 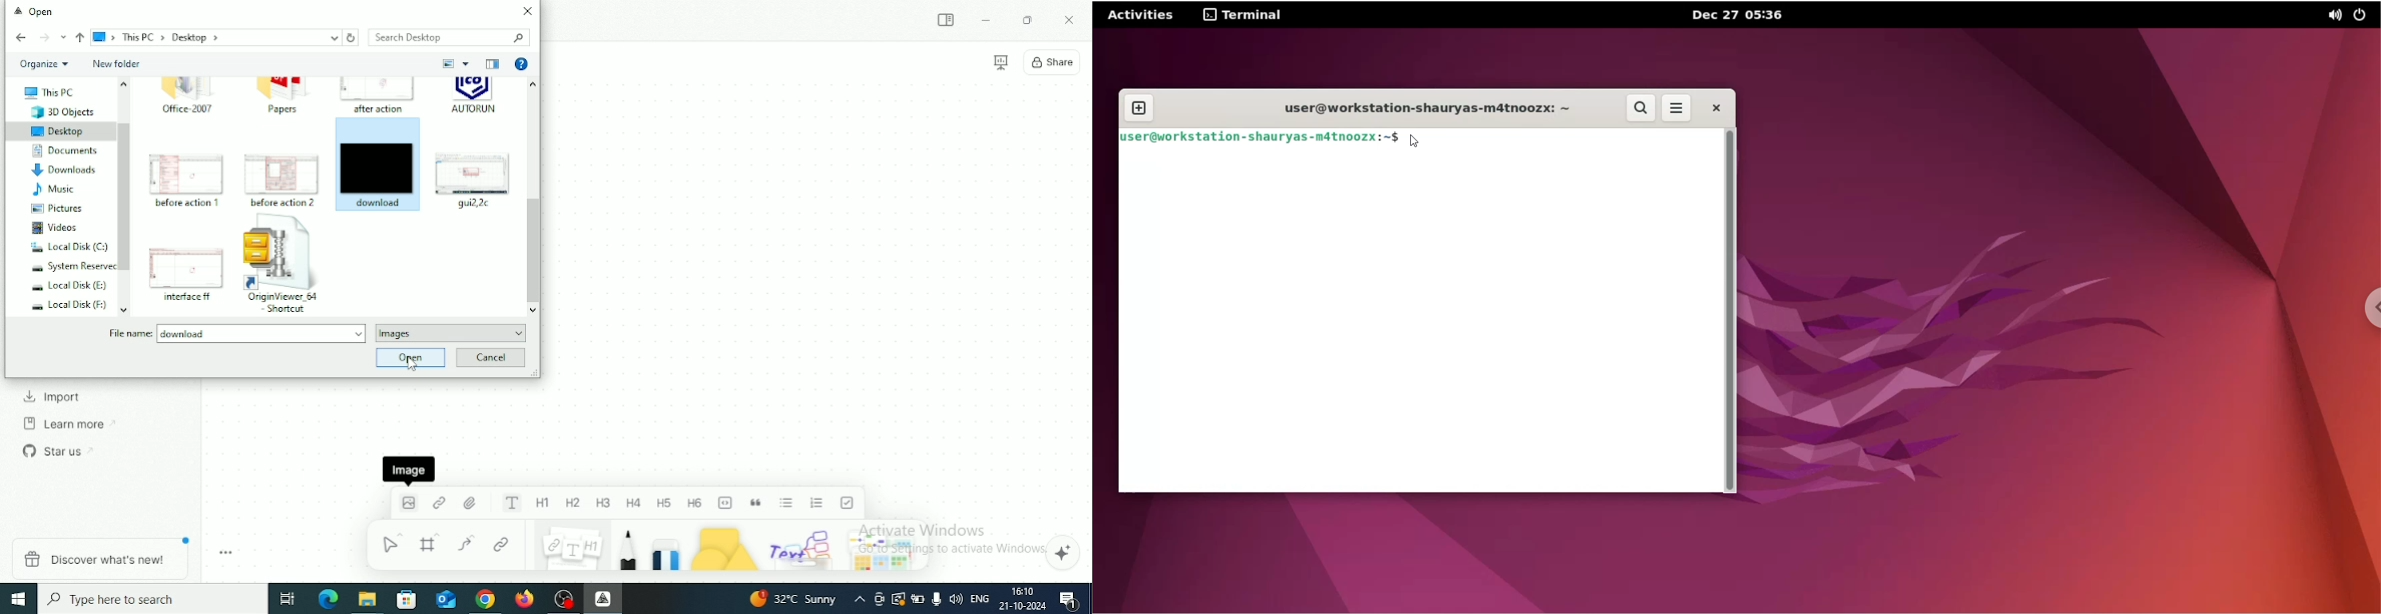 I want to click on Mail, so click(x=444, y=600).